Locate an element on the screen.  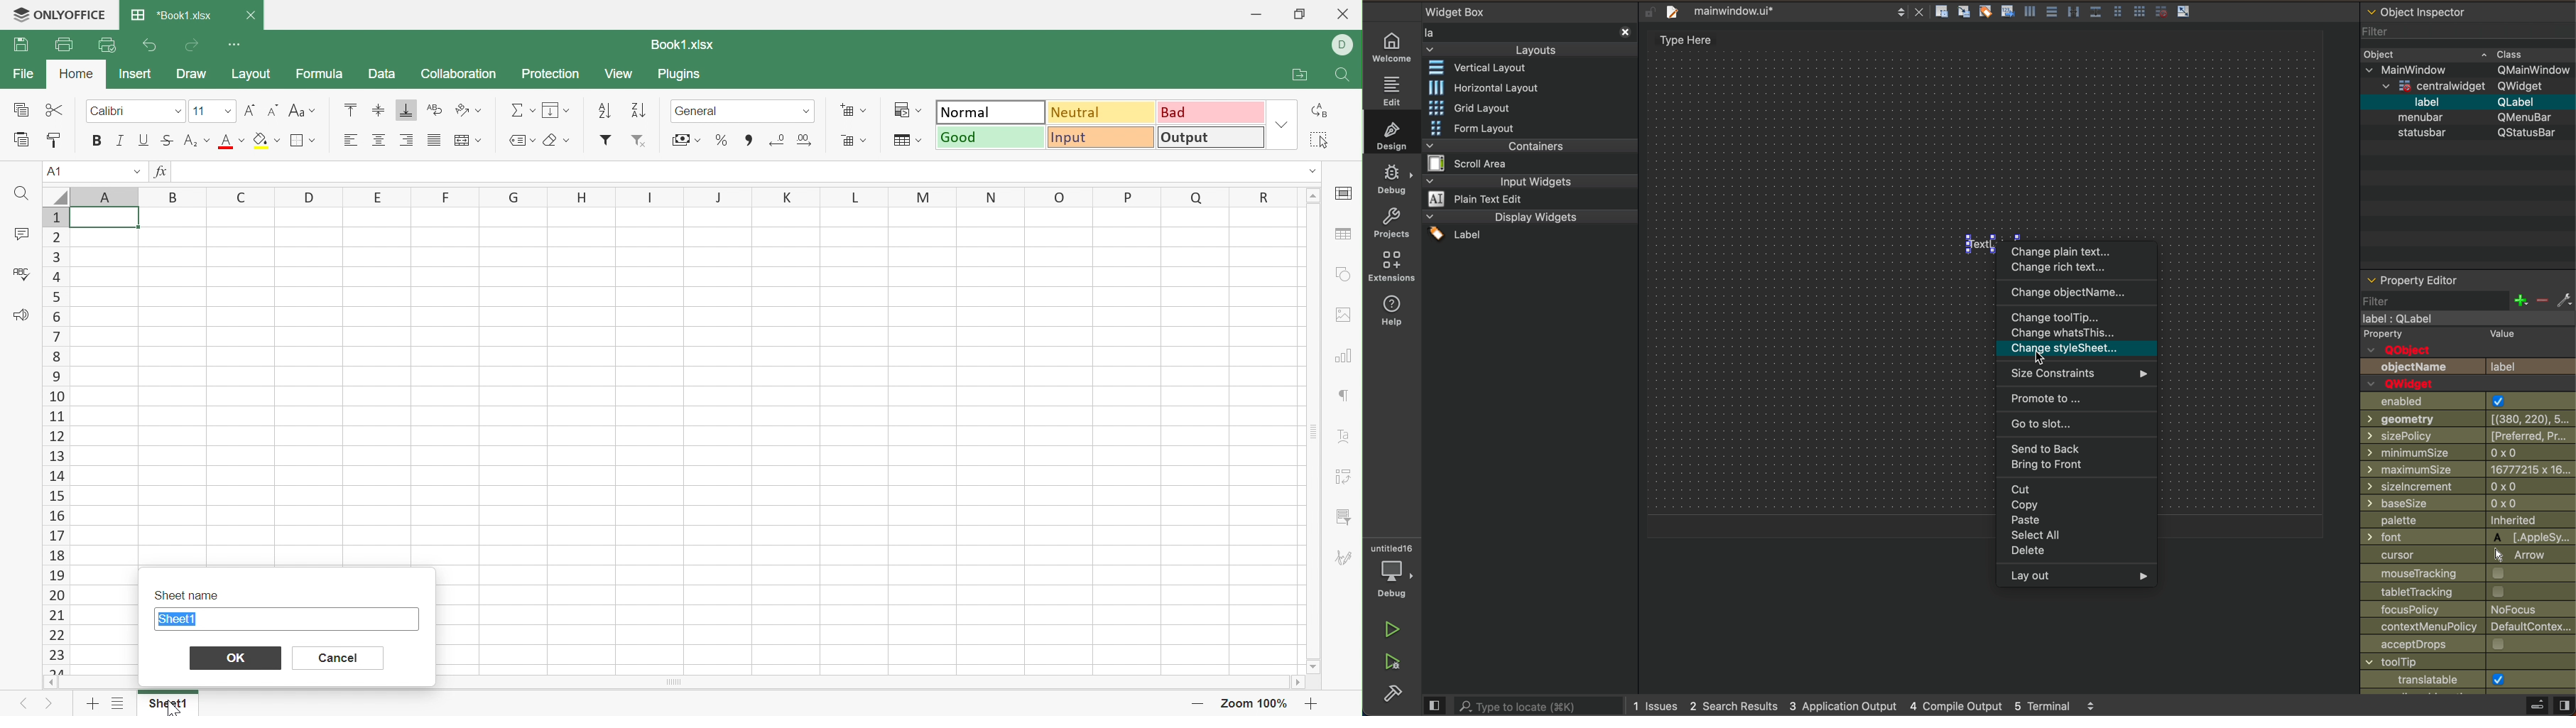
Strikethrough is located at coordinates (166, 139).